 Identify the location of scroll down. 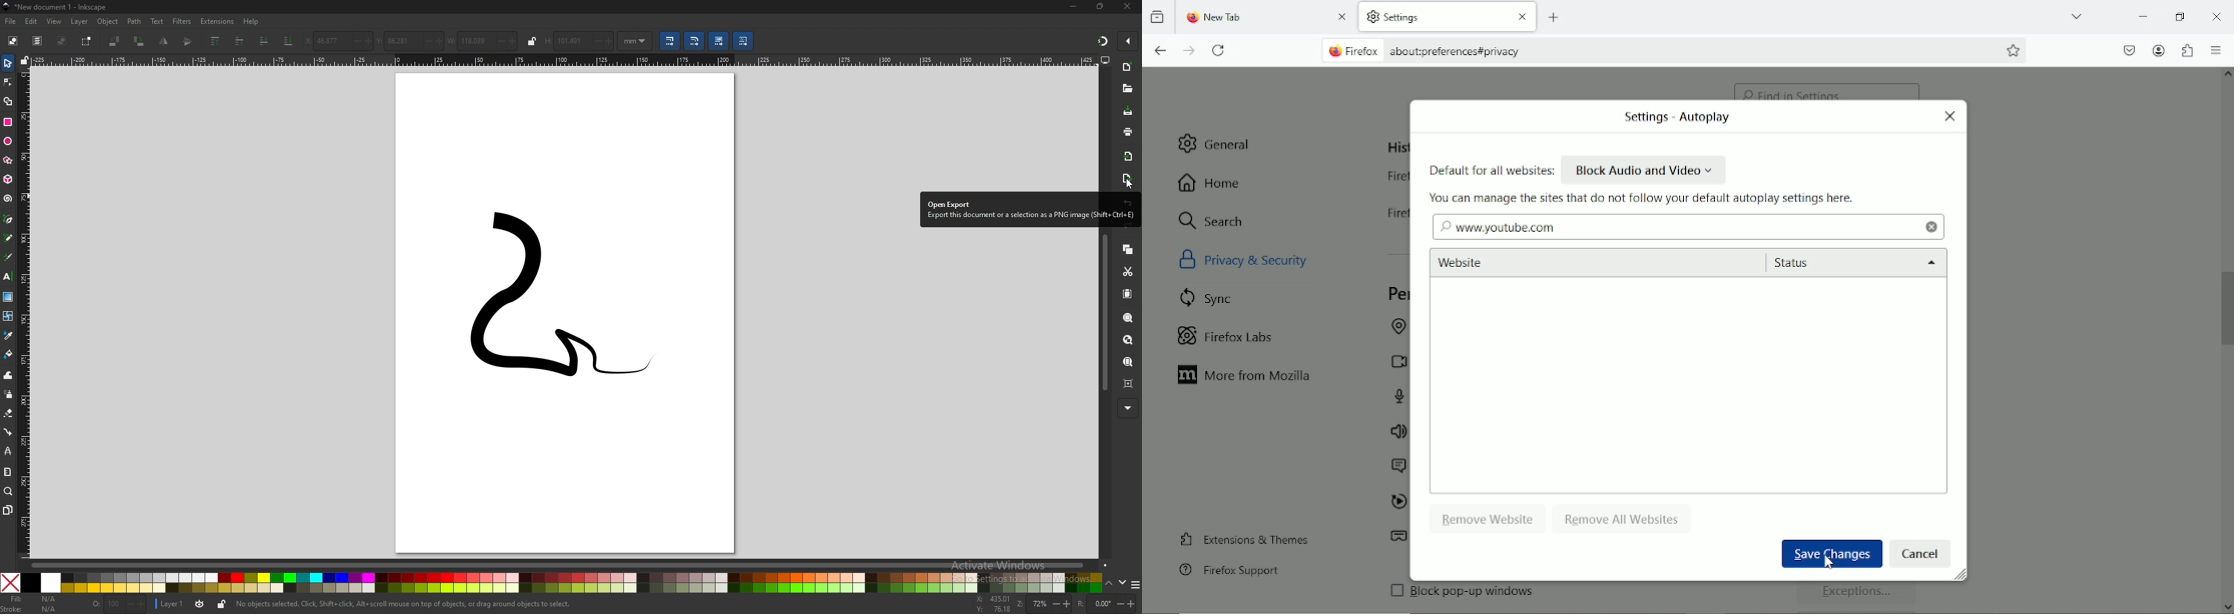
(2226, 603).